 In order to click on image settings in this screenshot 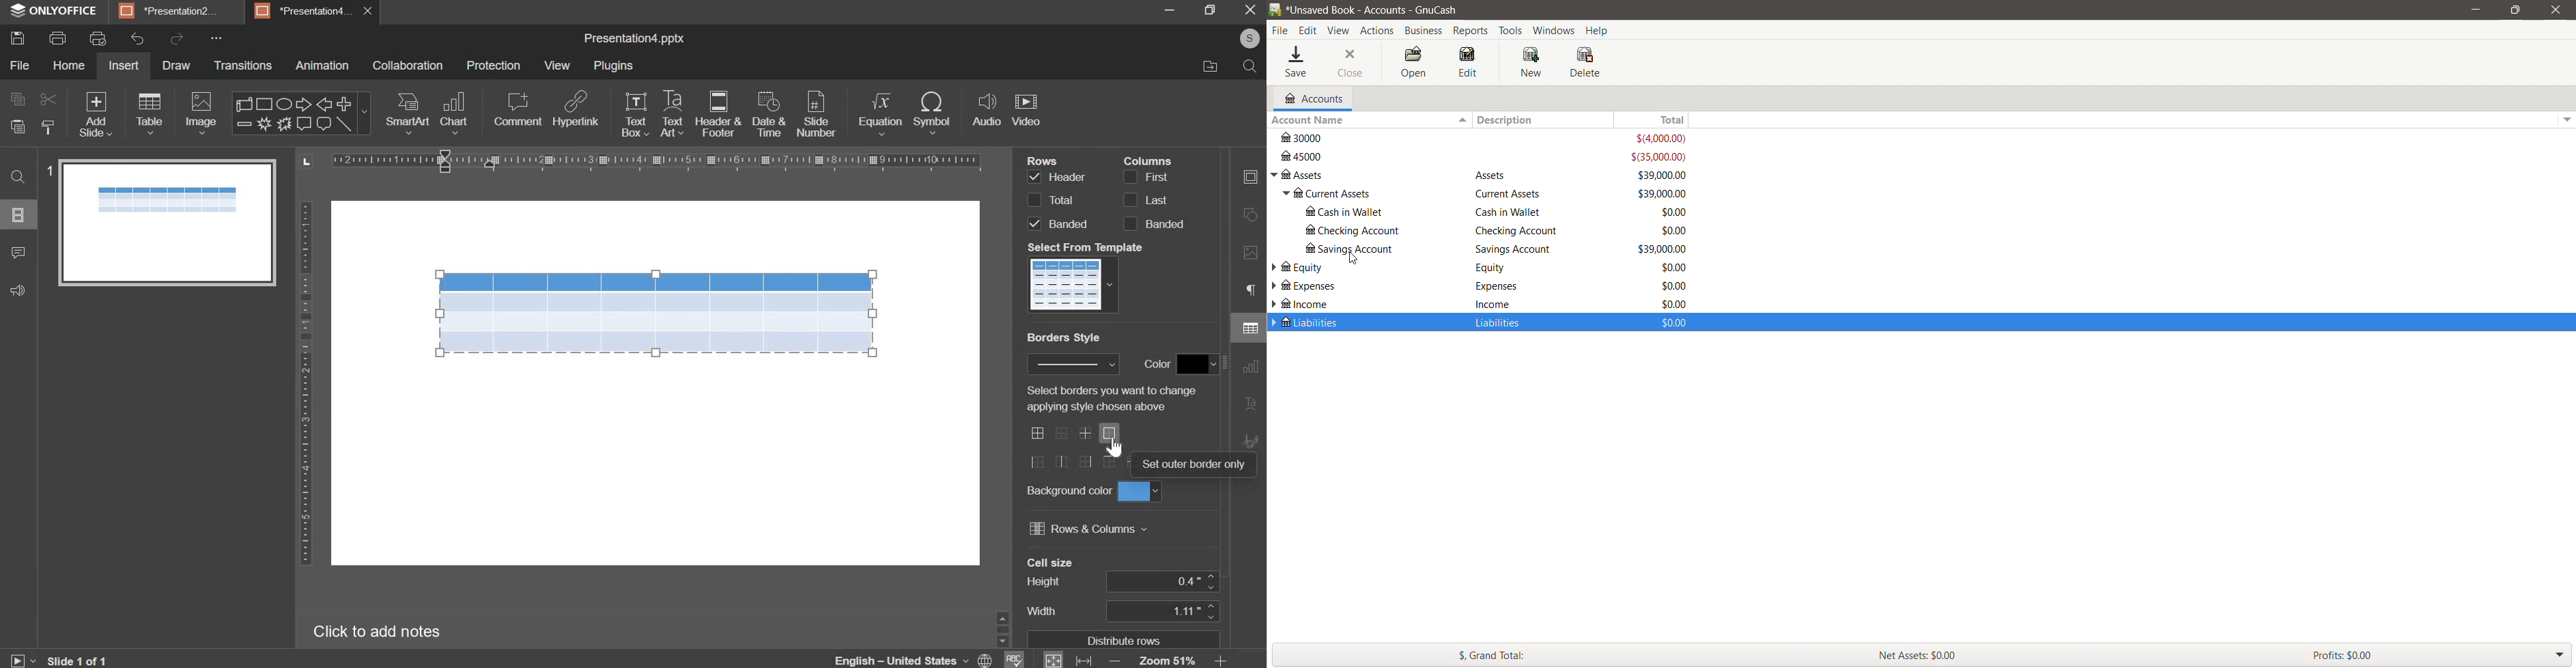, I will do `click(1250, 254)`.